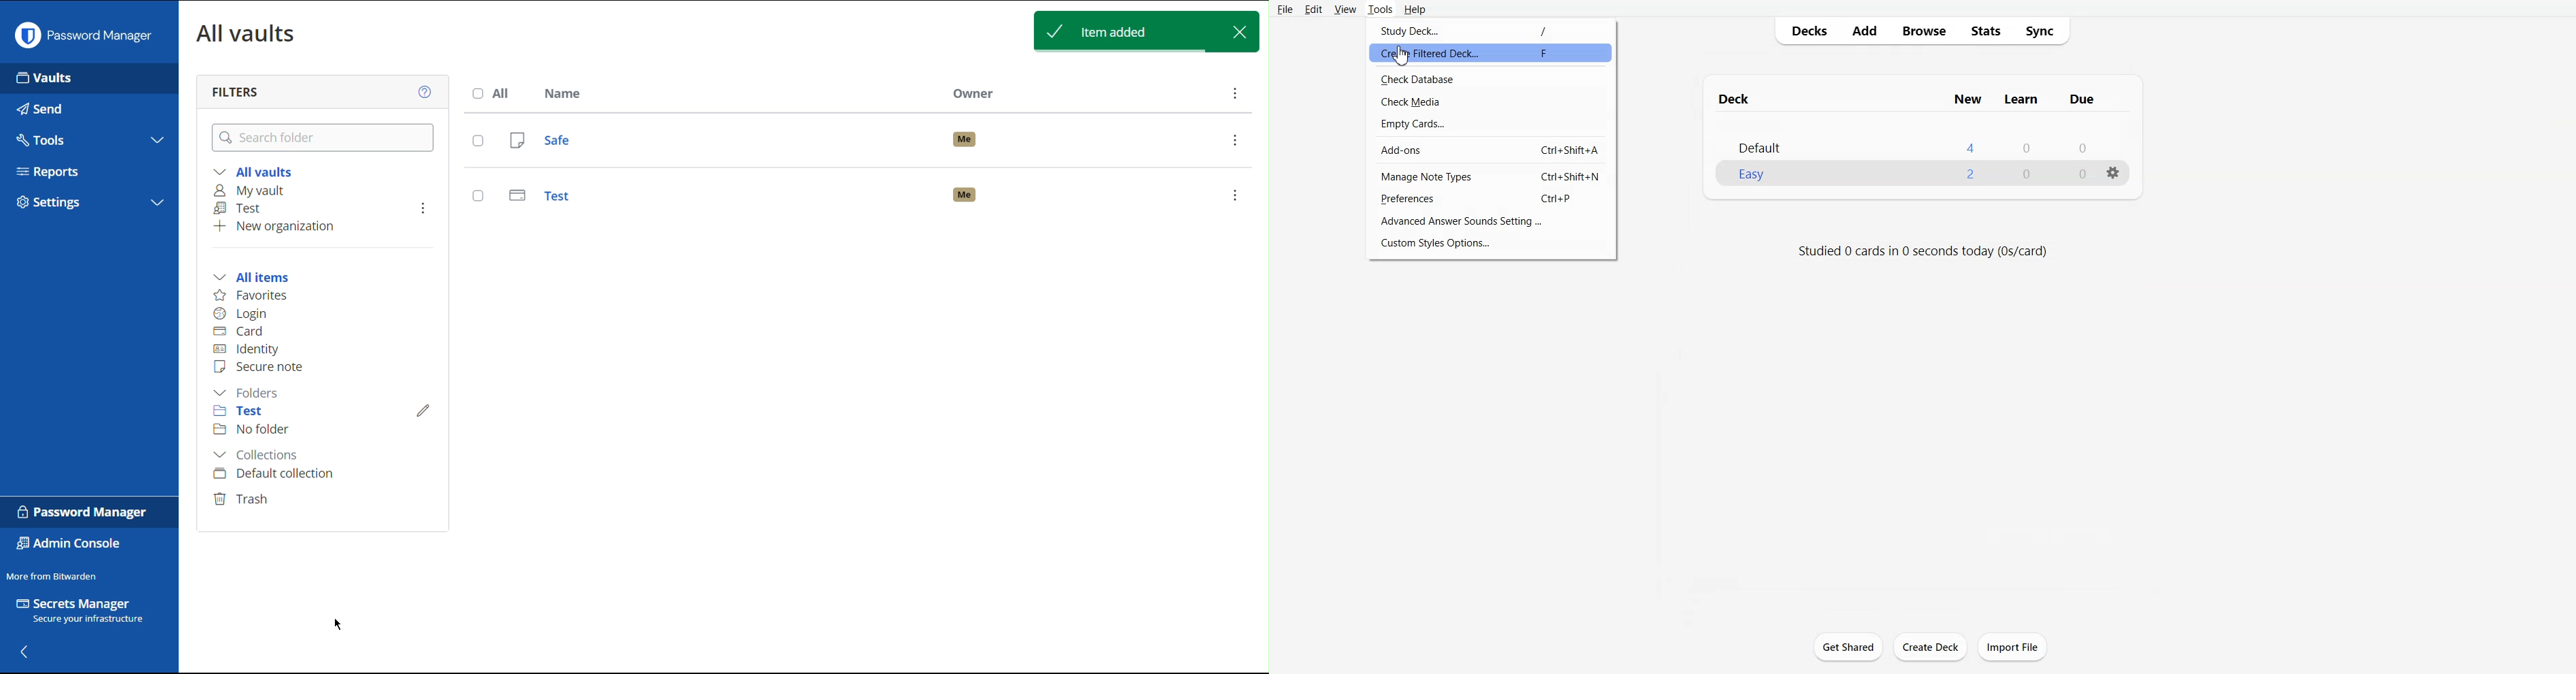 The height and width of the screenshot is (700, 2576). Describe the element at coordinates (1848, 646) in the screenshot. I see `Get Shared` at that location.